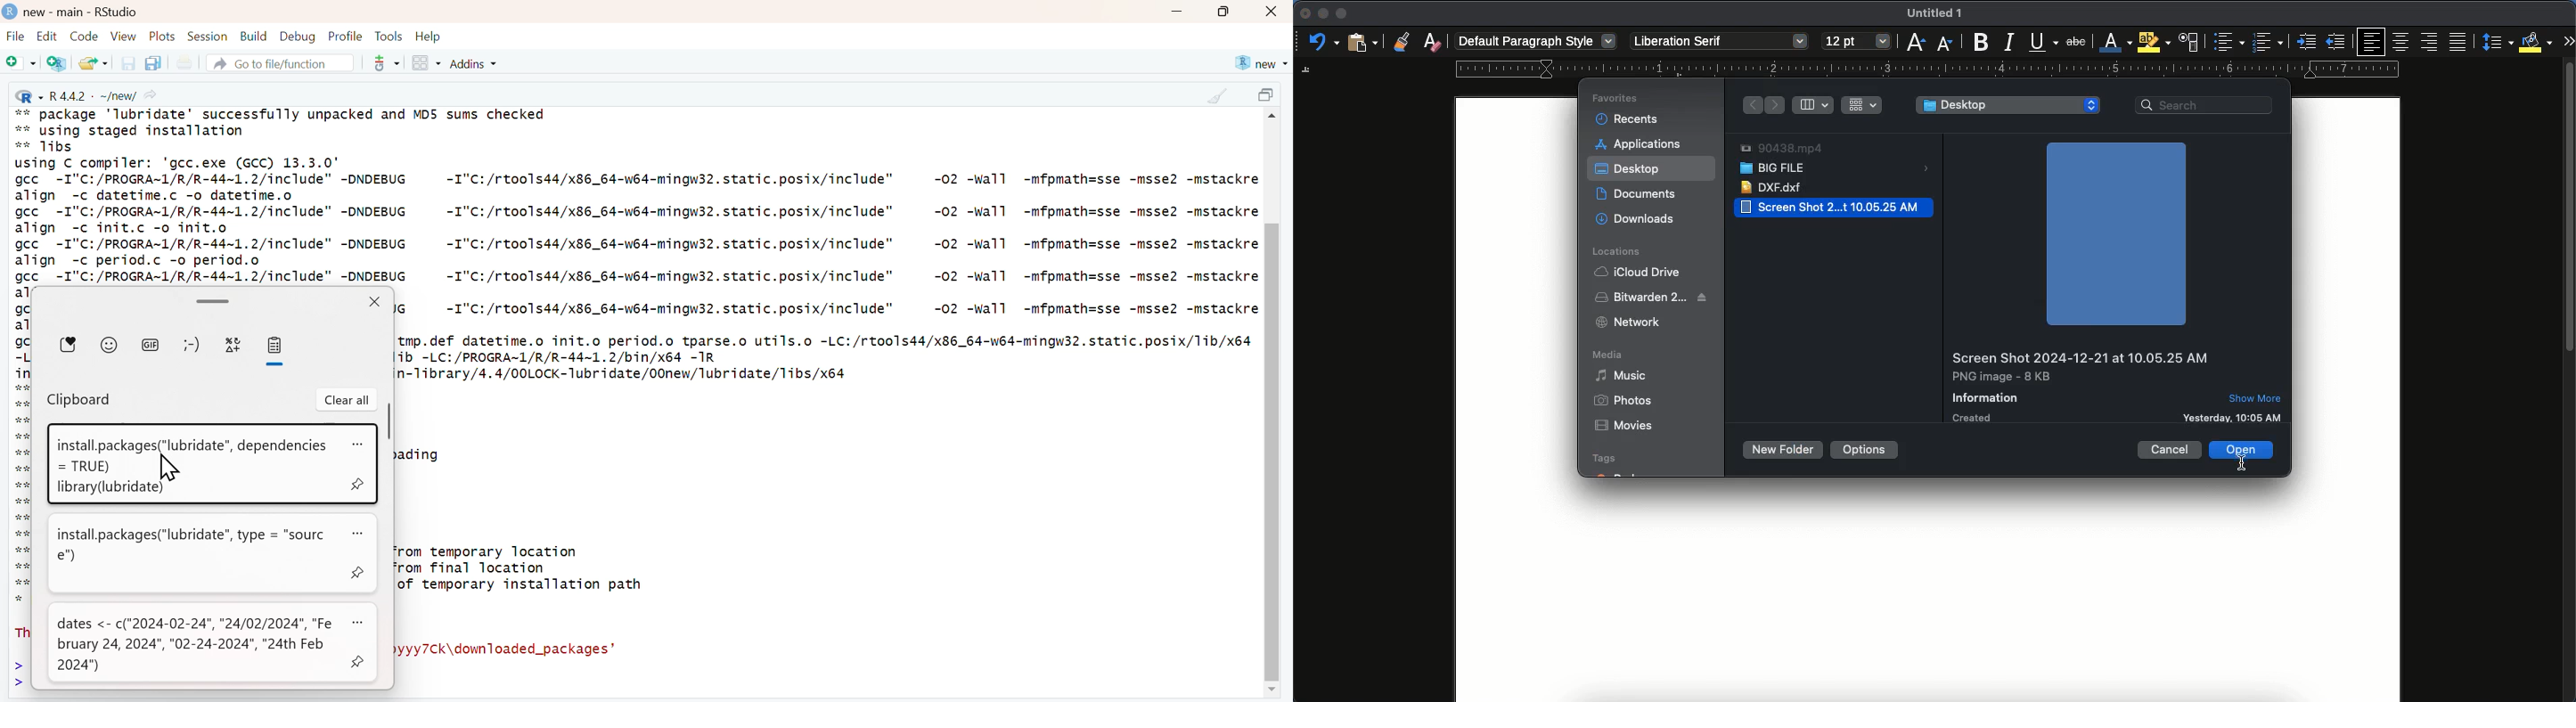  What do you see at coordinates (169, 468) in the screenshot?
I see `cursor` at bounding box center [169, 468].